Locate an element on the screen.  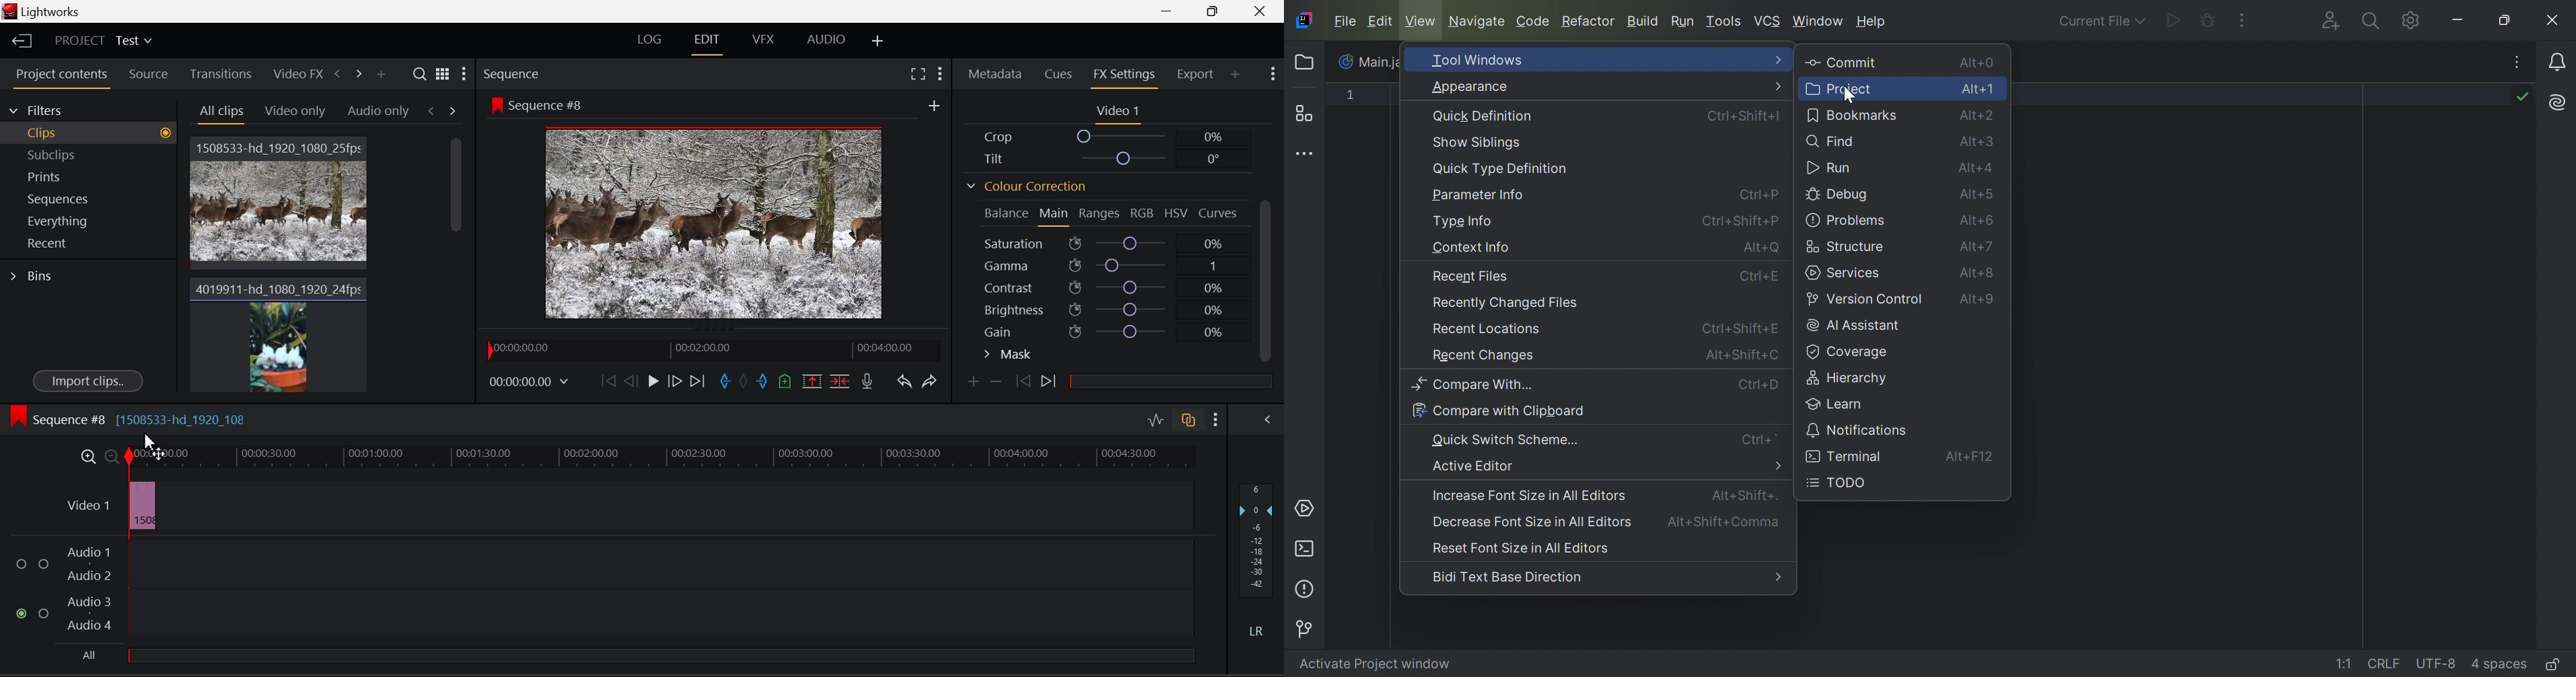
Cut In is located at coordinates (724, 381).